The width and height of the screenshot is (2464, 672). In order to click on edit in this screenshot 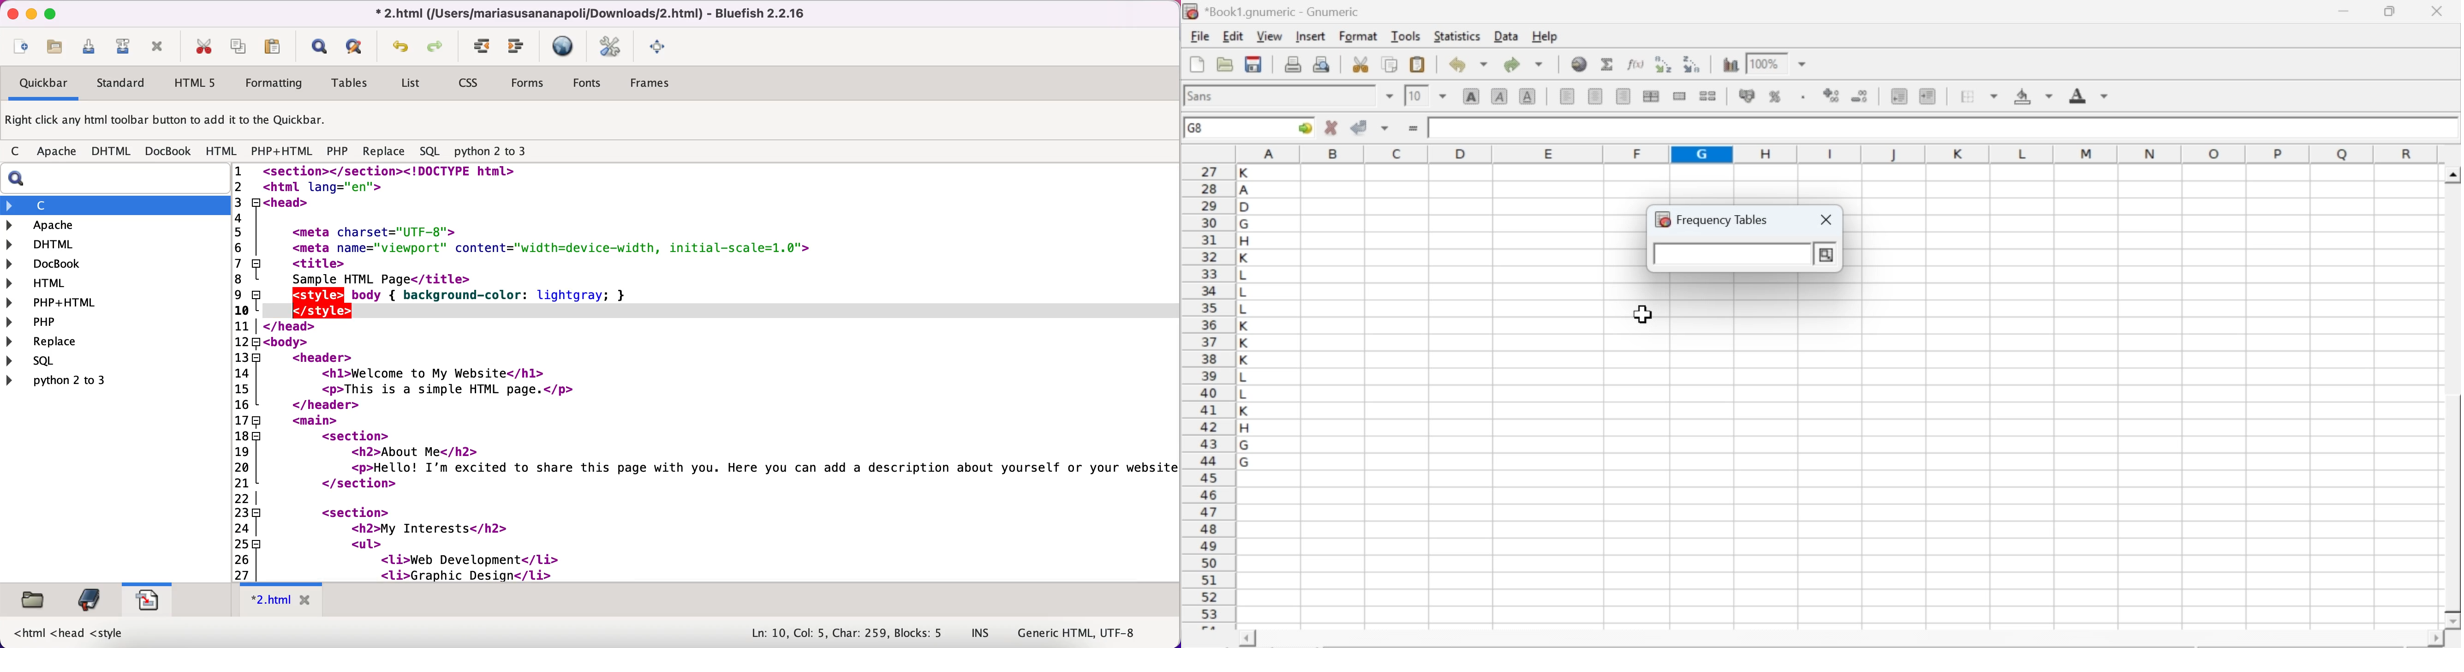, I will do `click(1233, 36)`.